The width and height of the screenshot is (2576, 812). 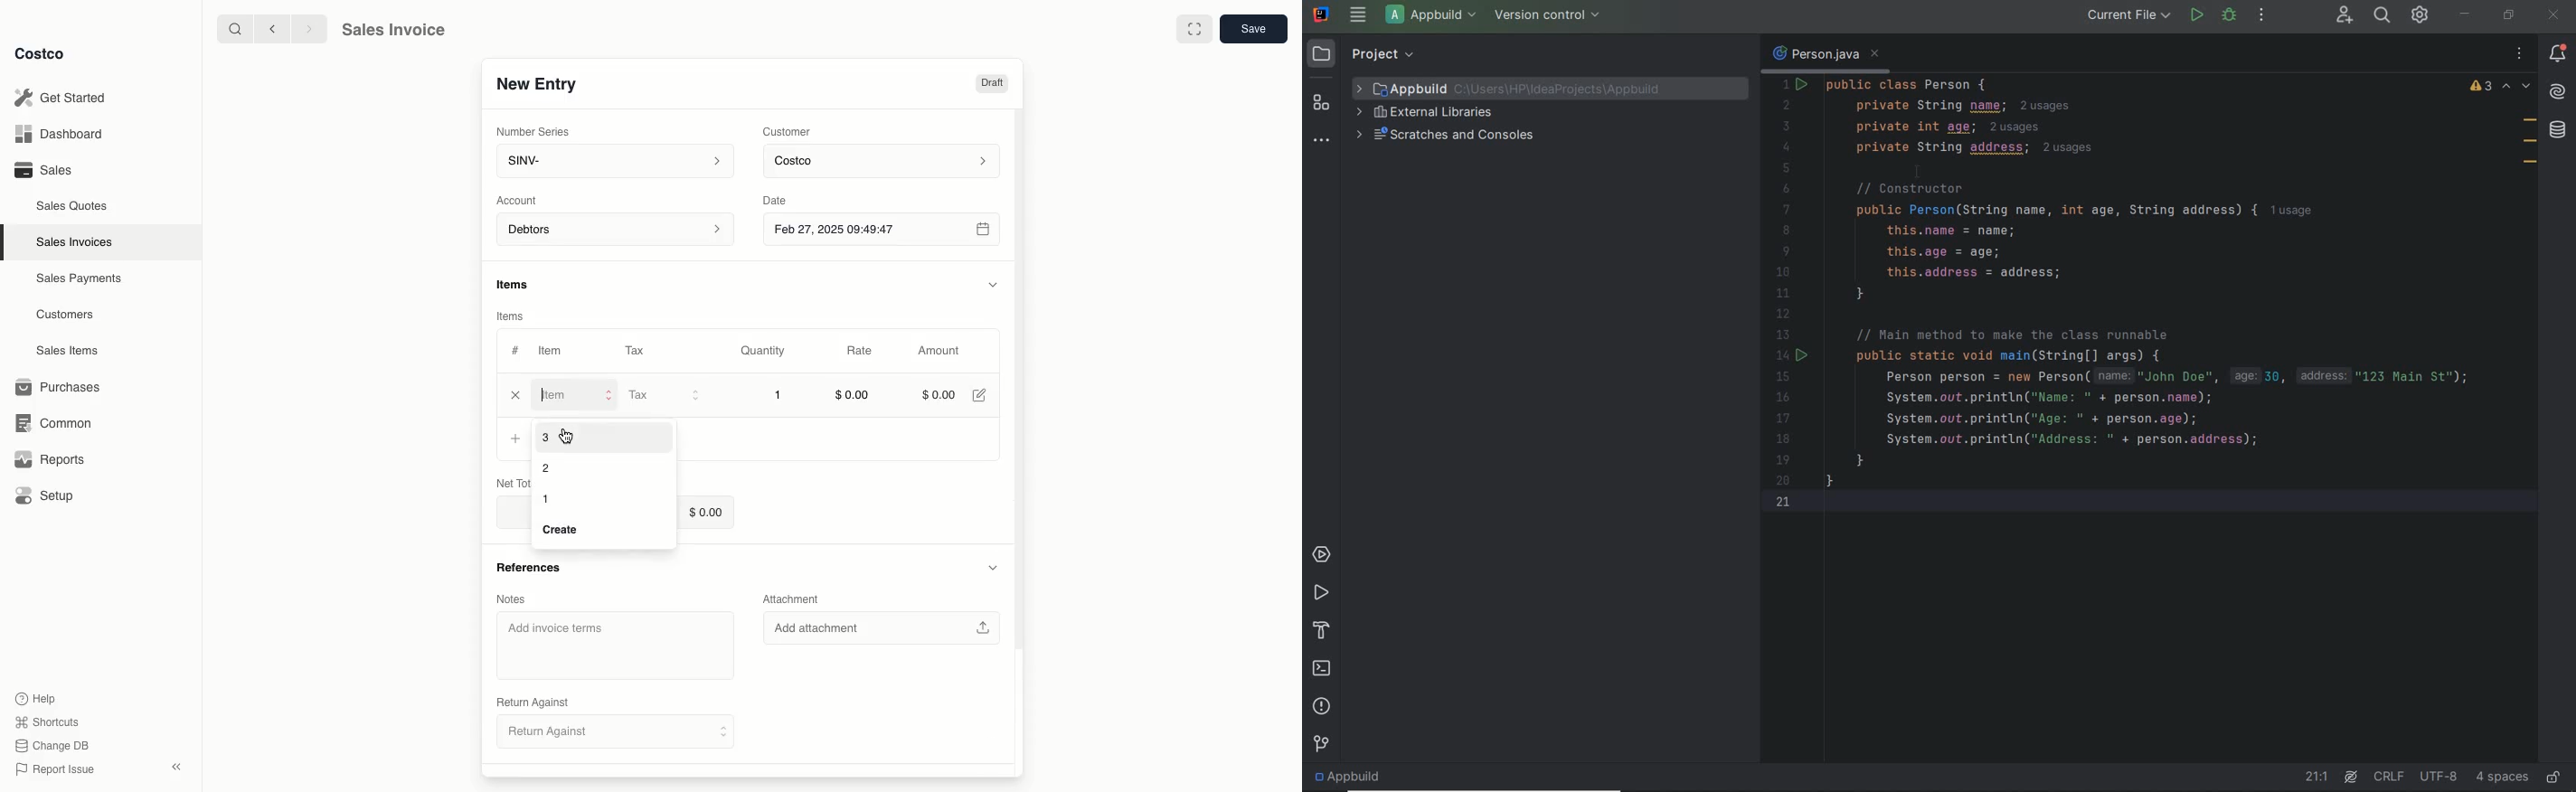 What do you see at coordinates (55, 769) in the screenshot?
I see `Report Issue` at bounding box center [55, 769].